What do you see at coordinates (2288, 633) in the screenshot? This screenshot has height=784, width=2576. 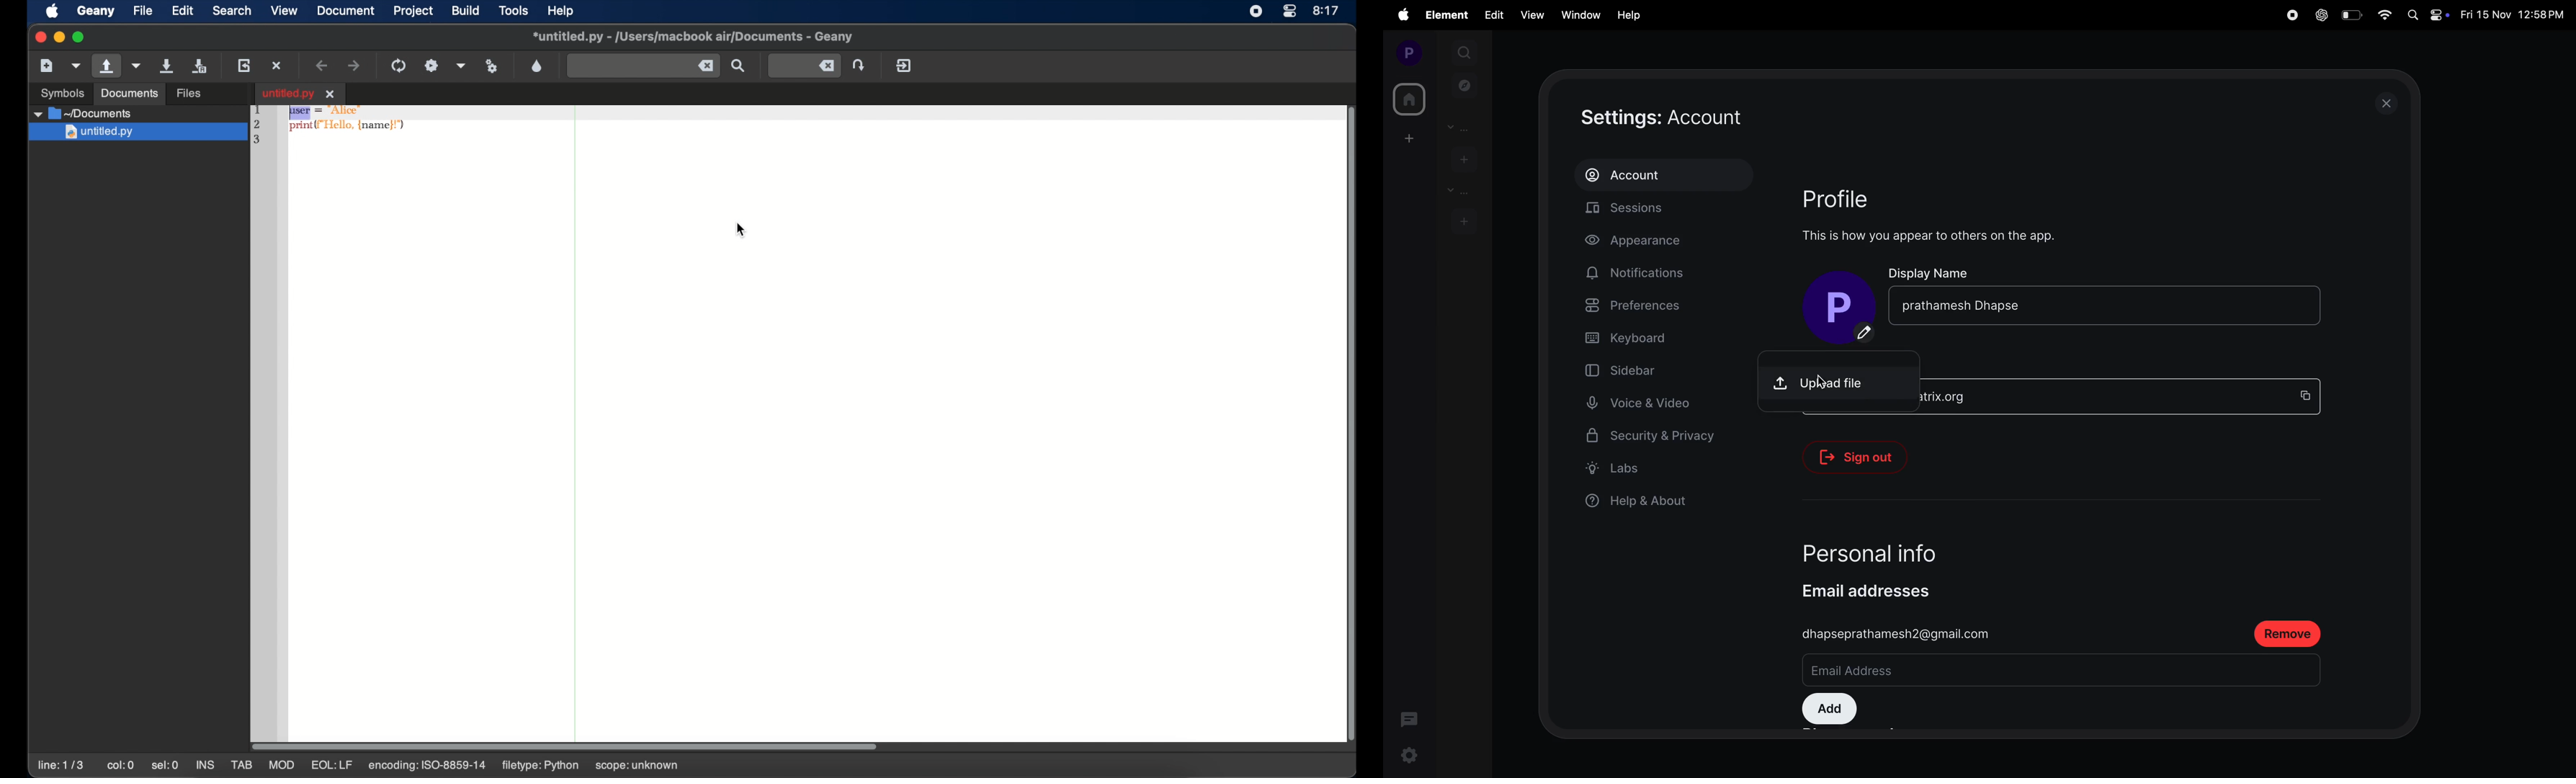 I see `remove` at bounding box center [2288, 633].